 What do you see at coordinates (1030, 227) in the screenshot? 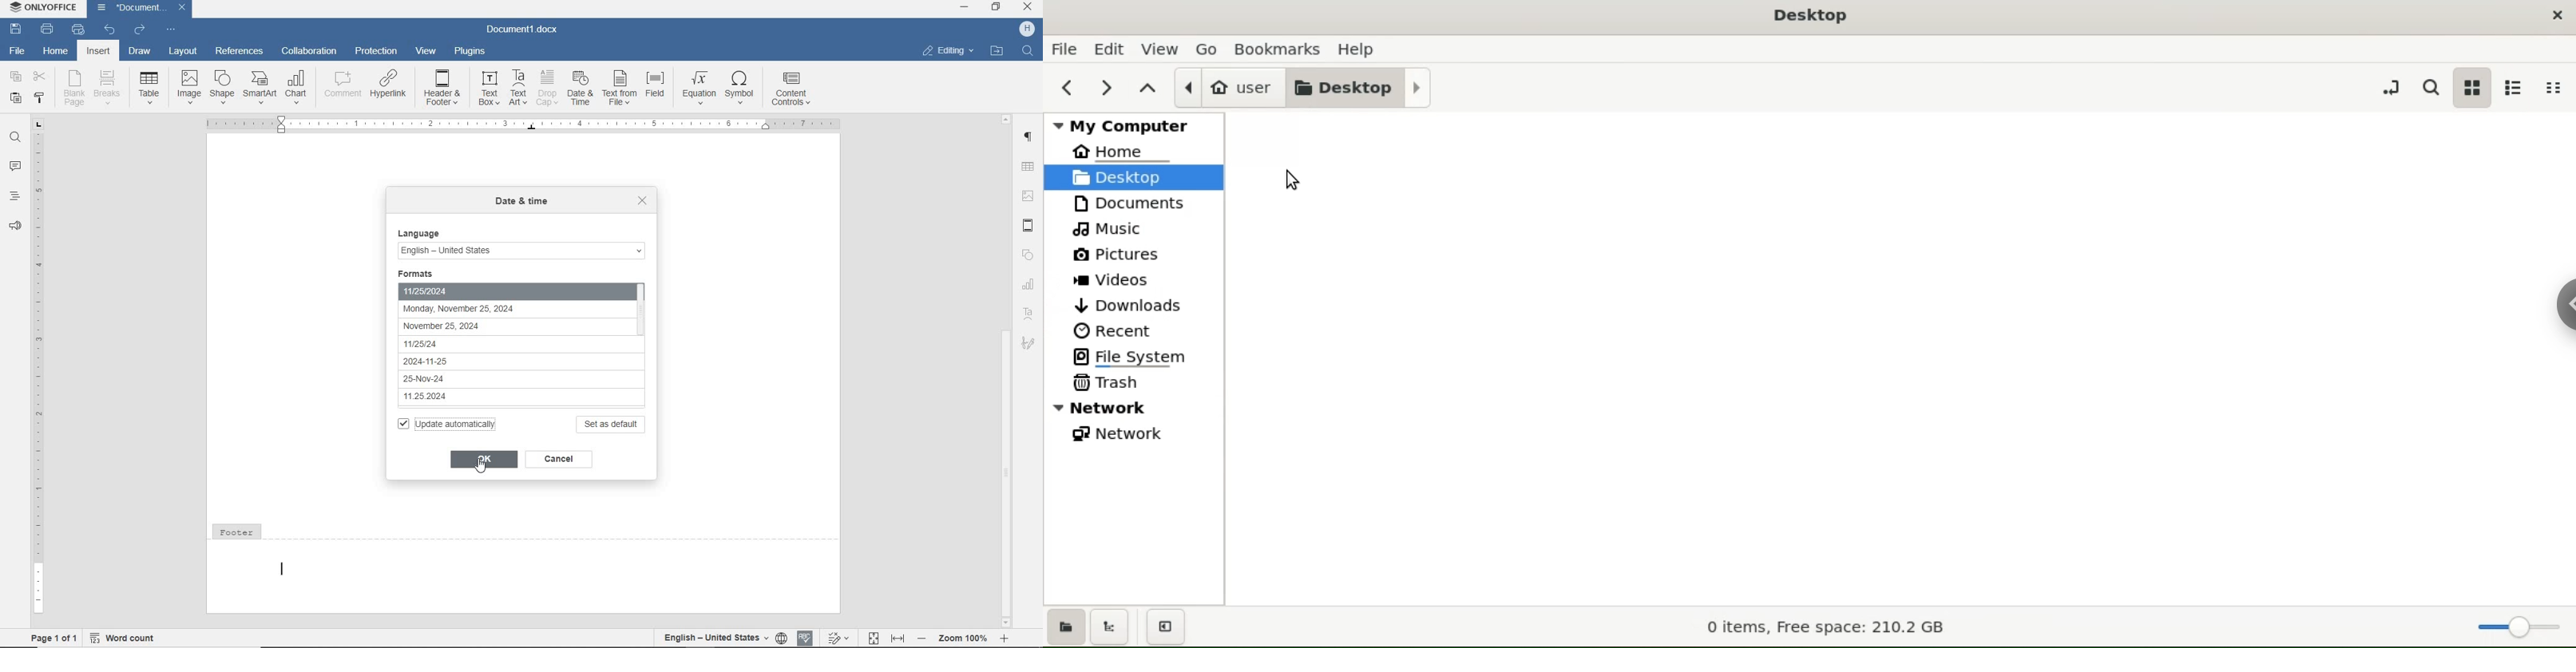
I see `header & footer` at bounding box center [1030, 227].